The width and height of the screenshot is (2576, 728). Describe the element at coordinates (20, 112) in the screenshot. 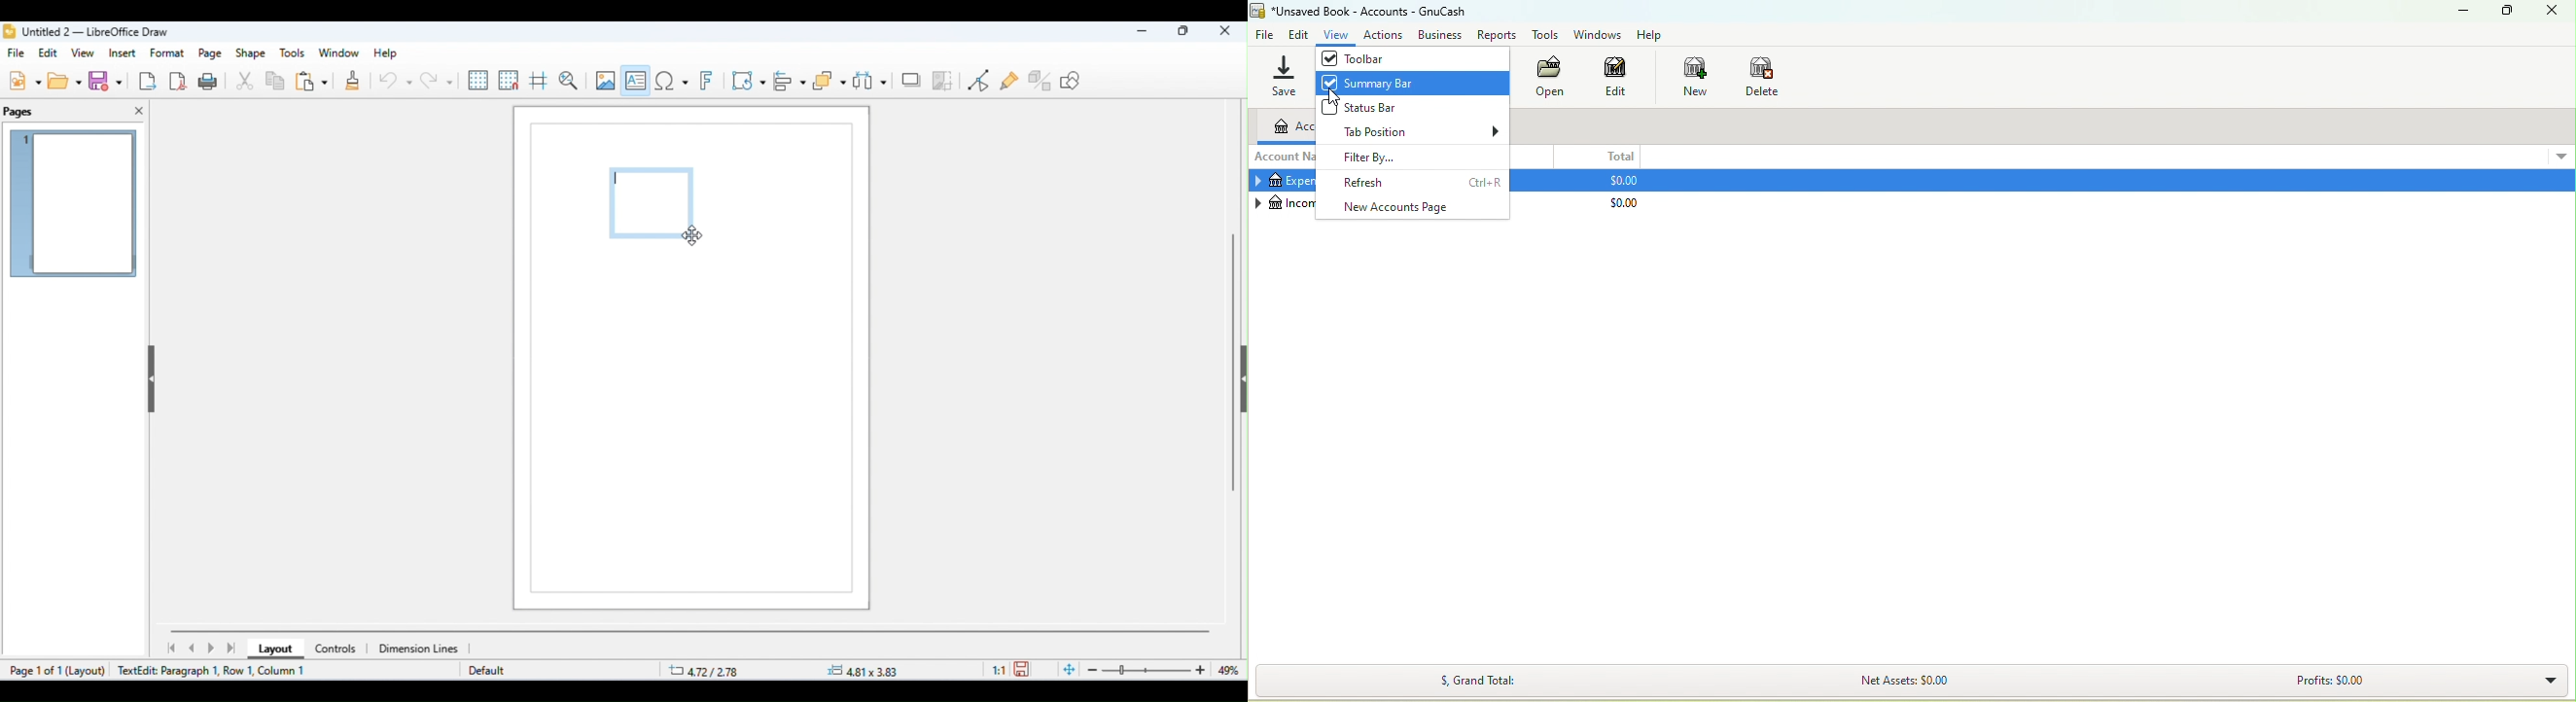

I see `pages` at that location.